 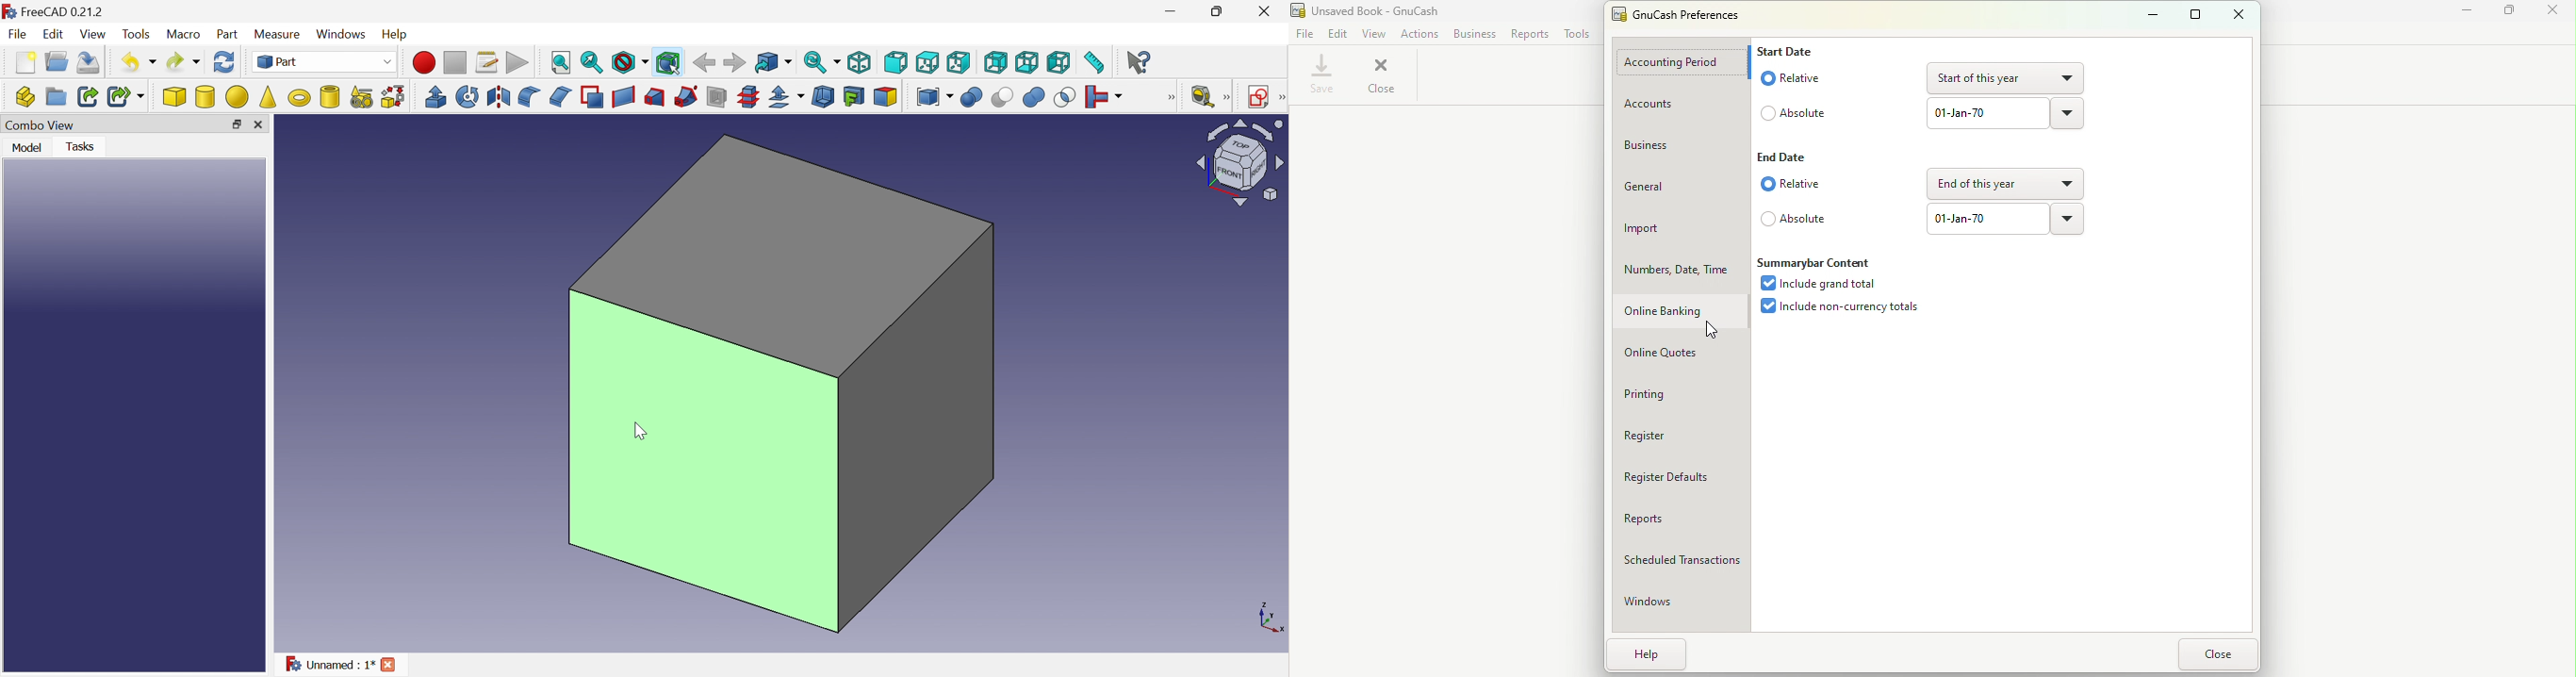 I want to click on Create primitives..., so click(x=362, y=97).